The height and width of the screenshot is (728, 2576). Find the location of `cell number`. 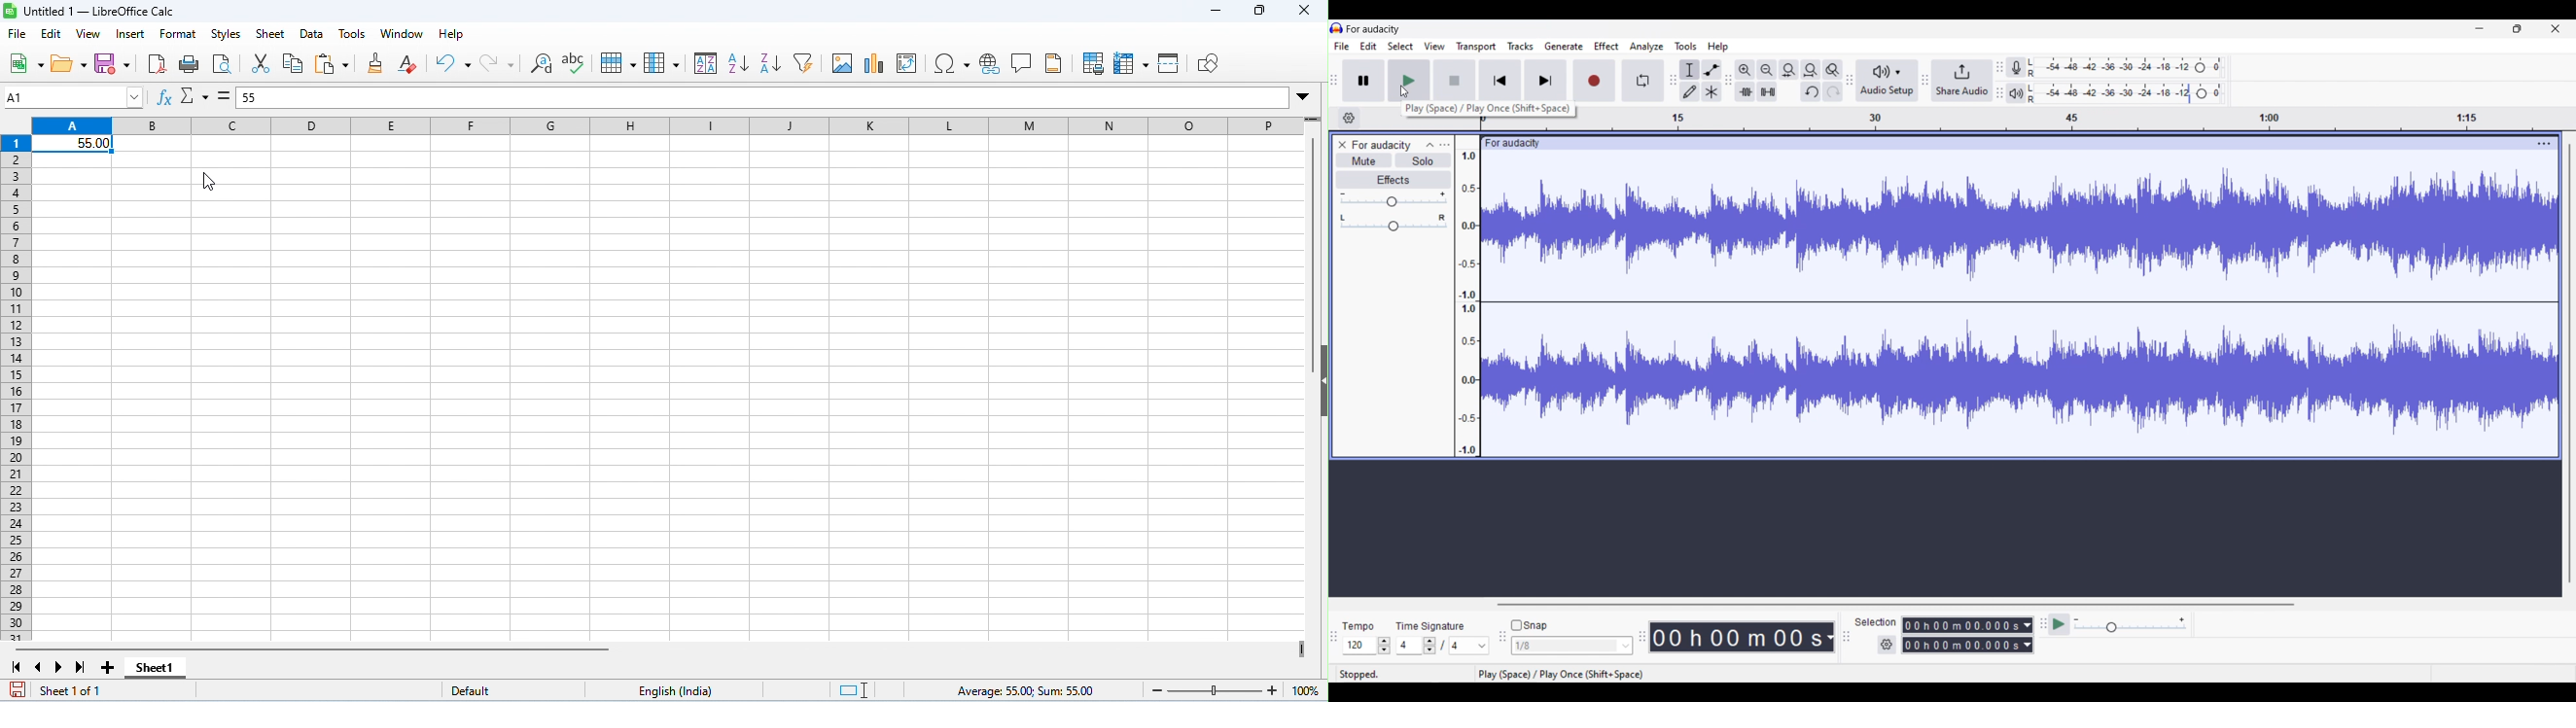

cell number is located at coordinates (75, 97).